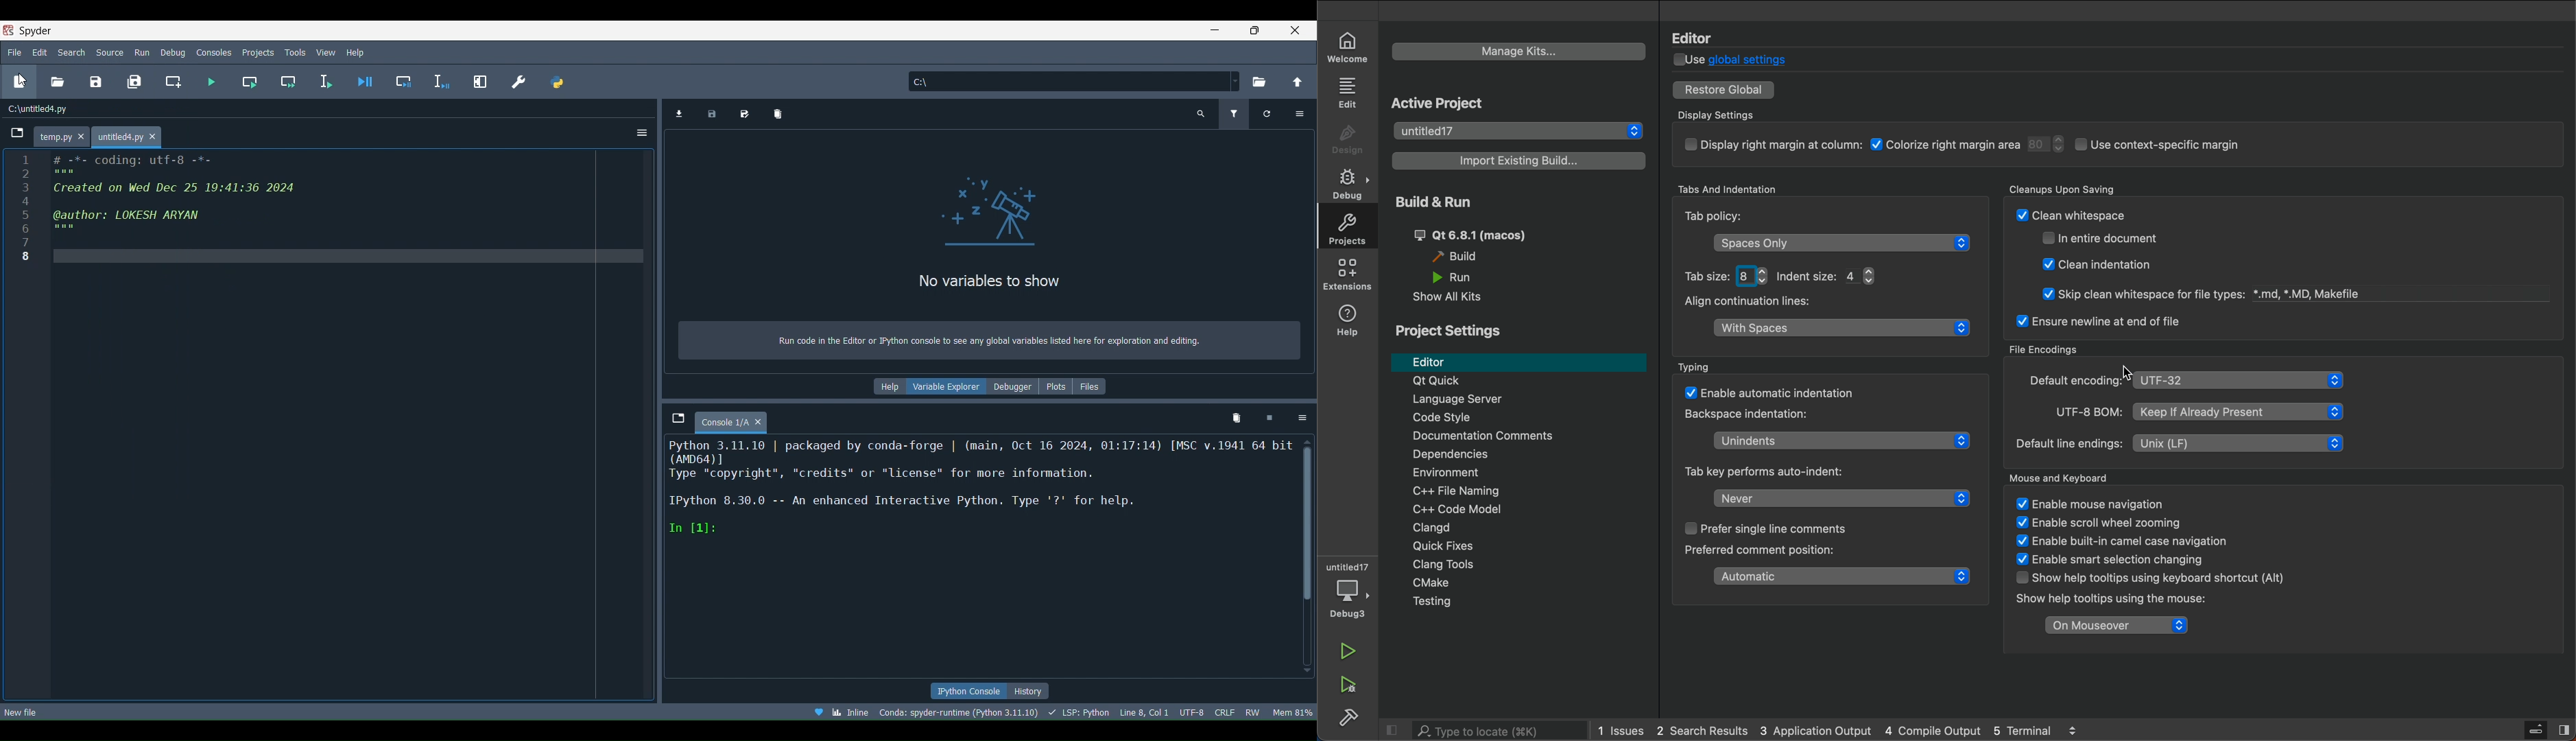 This screenshot has width=2576, height=756. Describe the element at coordinates (1842, 243) in the screenshot. I see `space only` at that location.